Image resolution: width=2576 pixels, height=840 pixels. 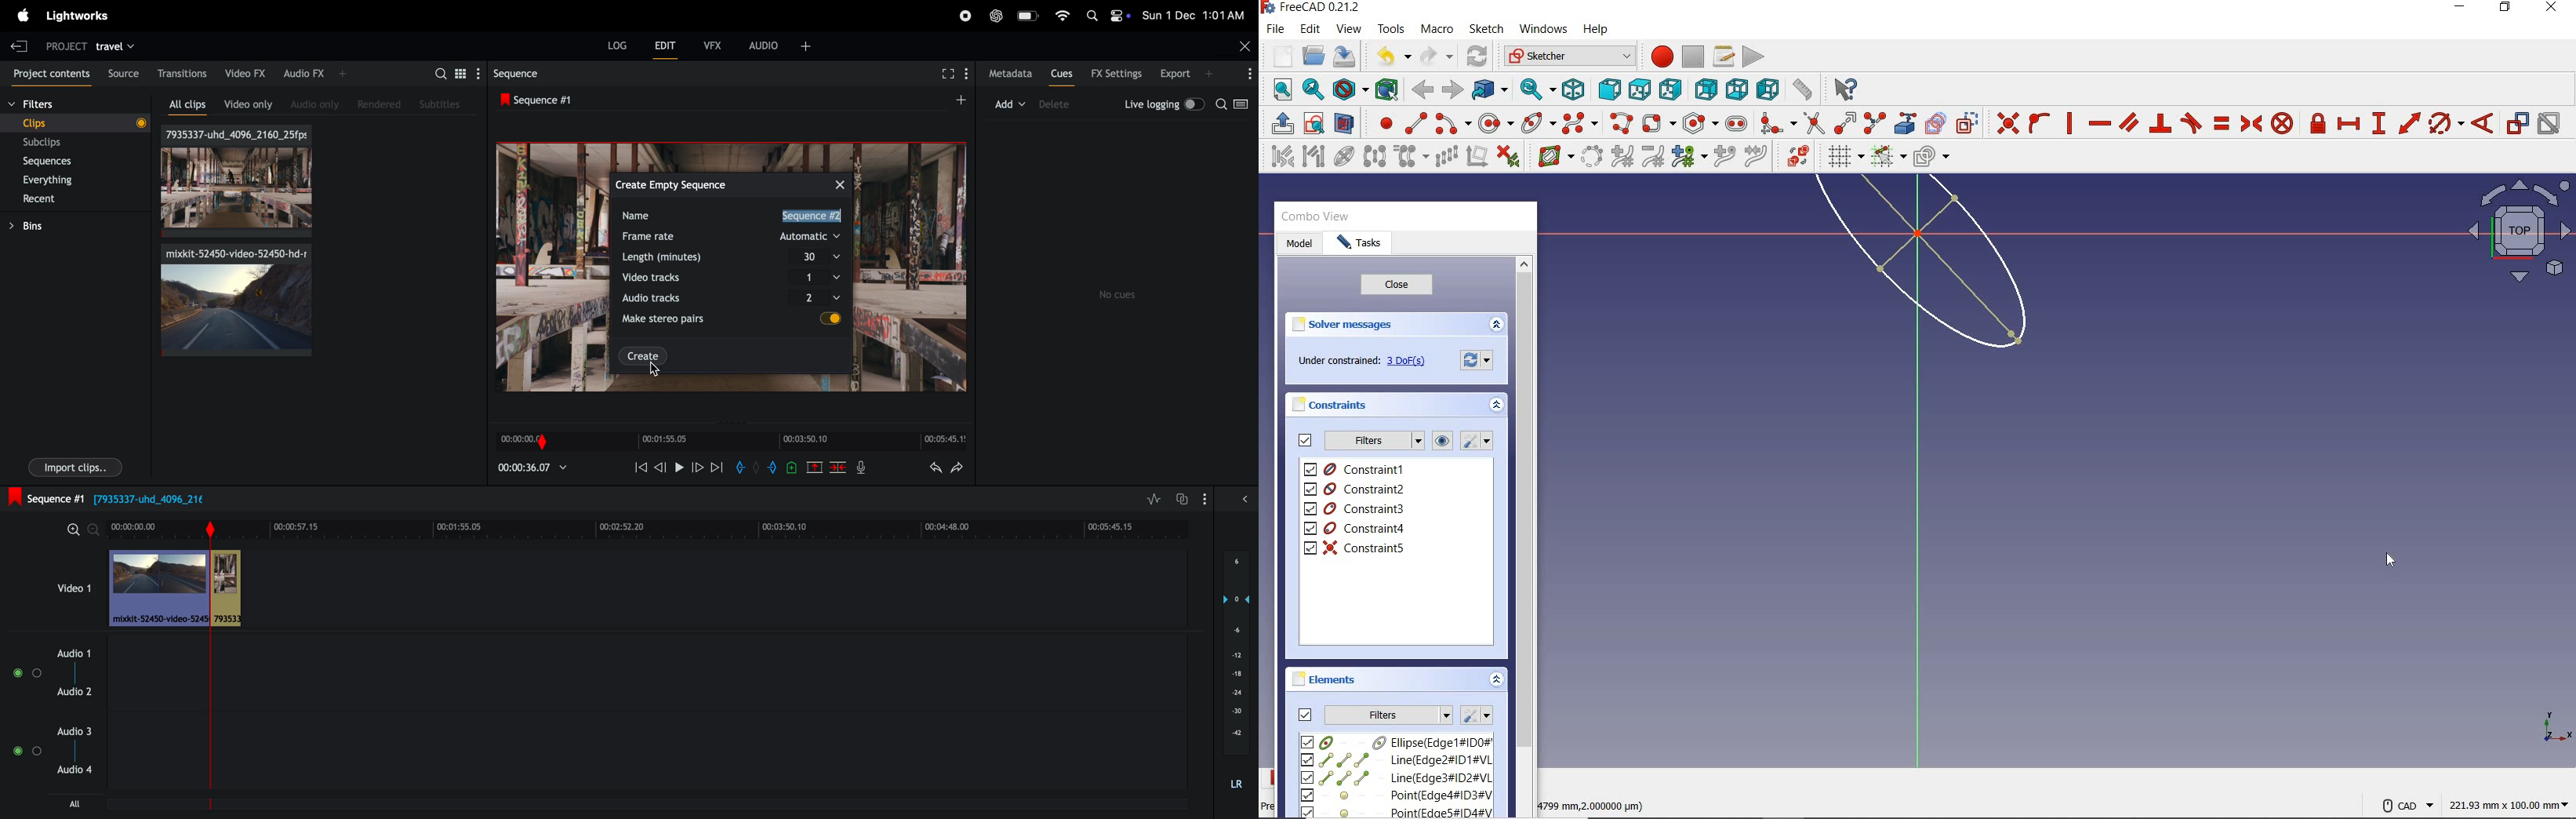 What do you see at coordinates (1356, 509) in the screenshot?
I see `constraint3` at bounding box center [1356, 509].